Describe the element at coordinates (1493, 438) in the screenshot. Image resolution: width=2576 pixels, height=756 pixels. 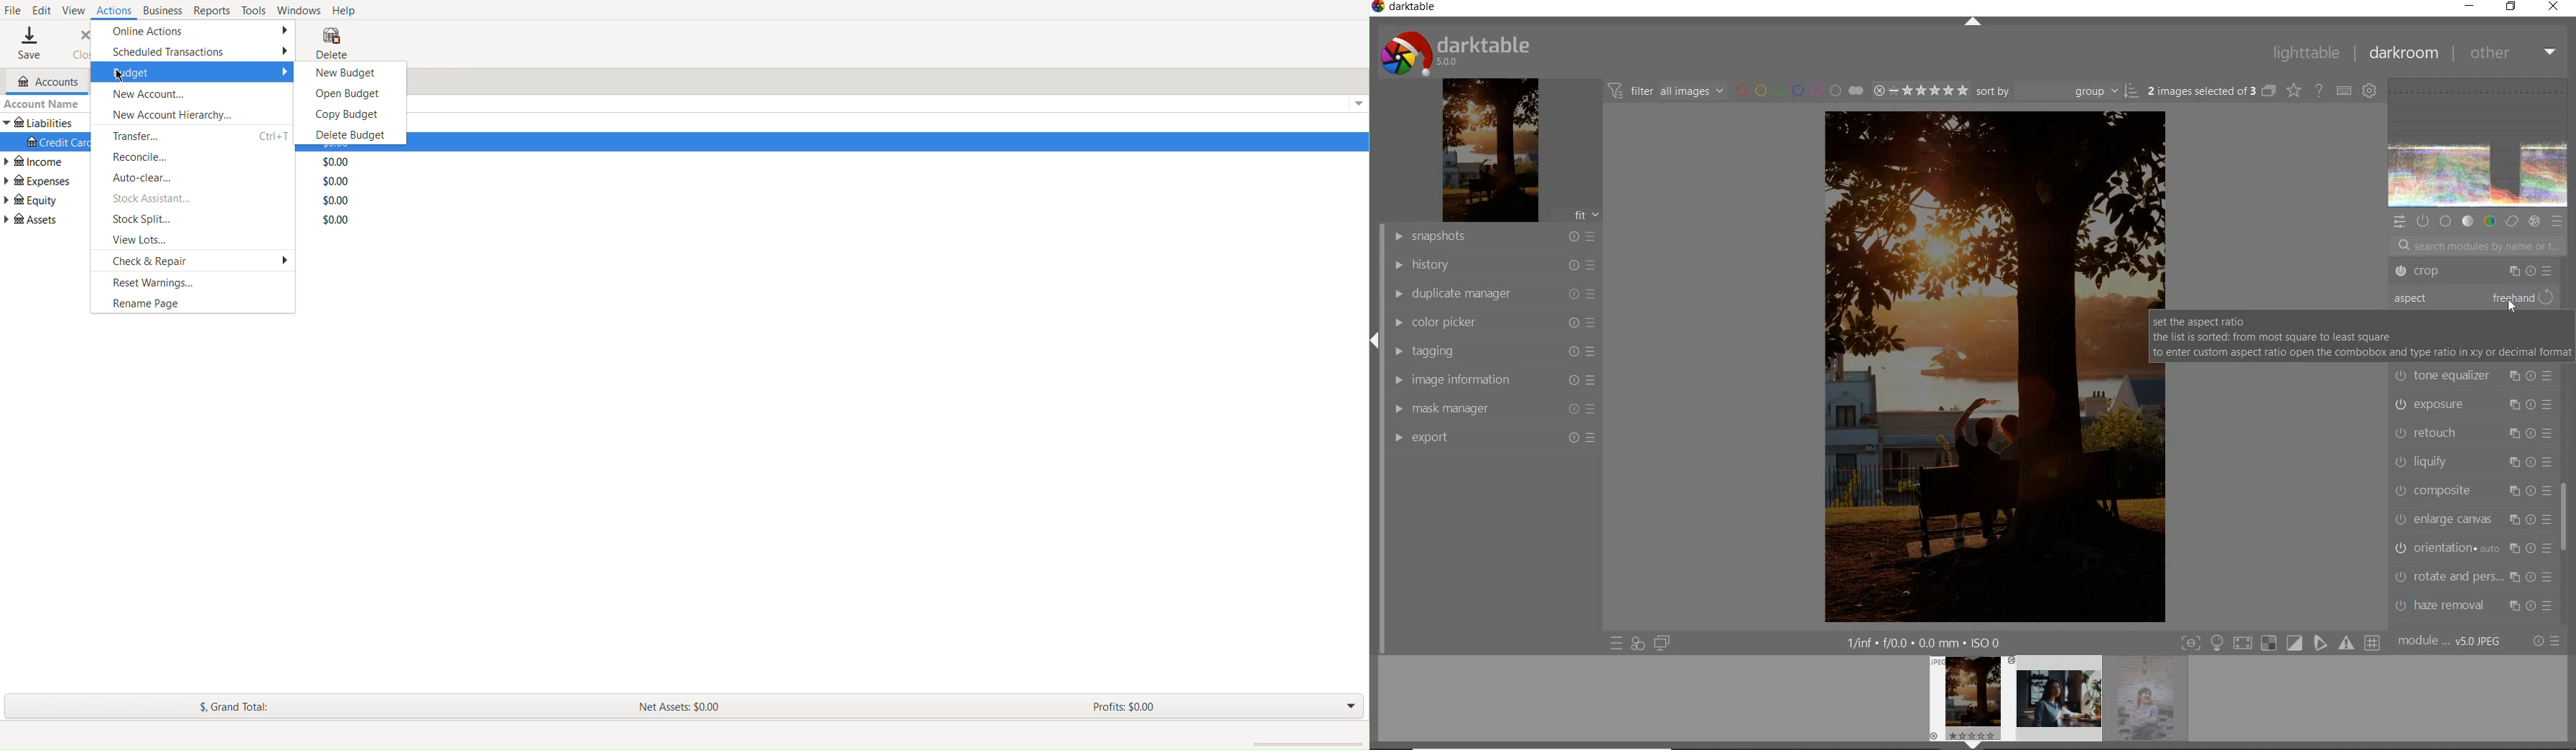
I see `export` at that location.